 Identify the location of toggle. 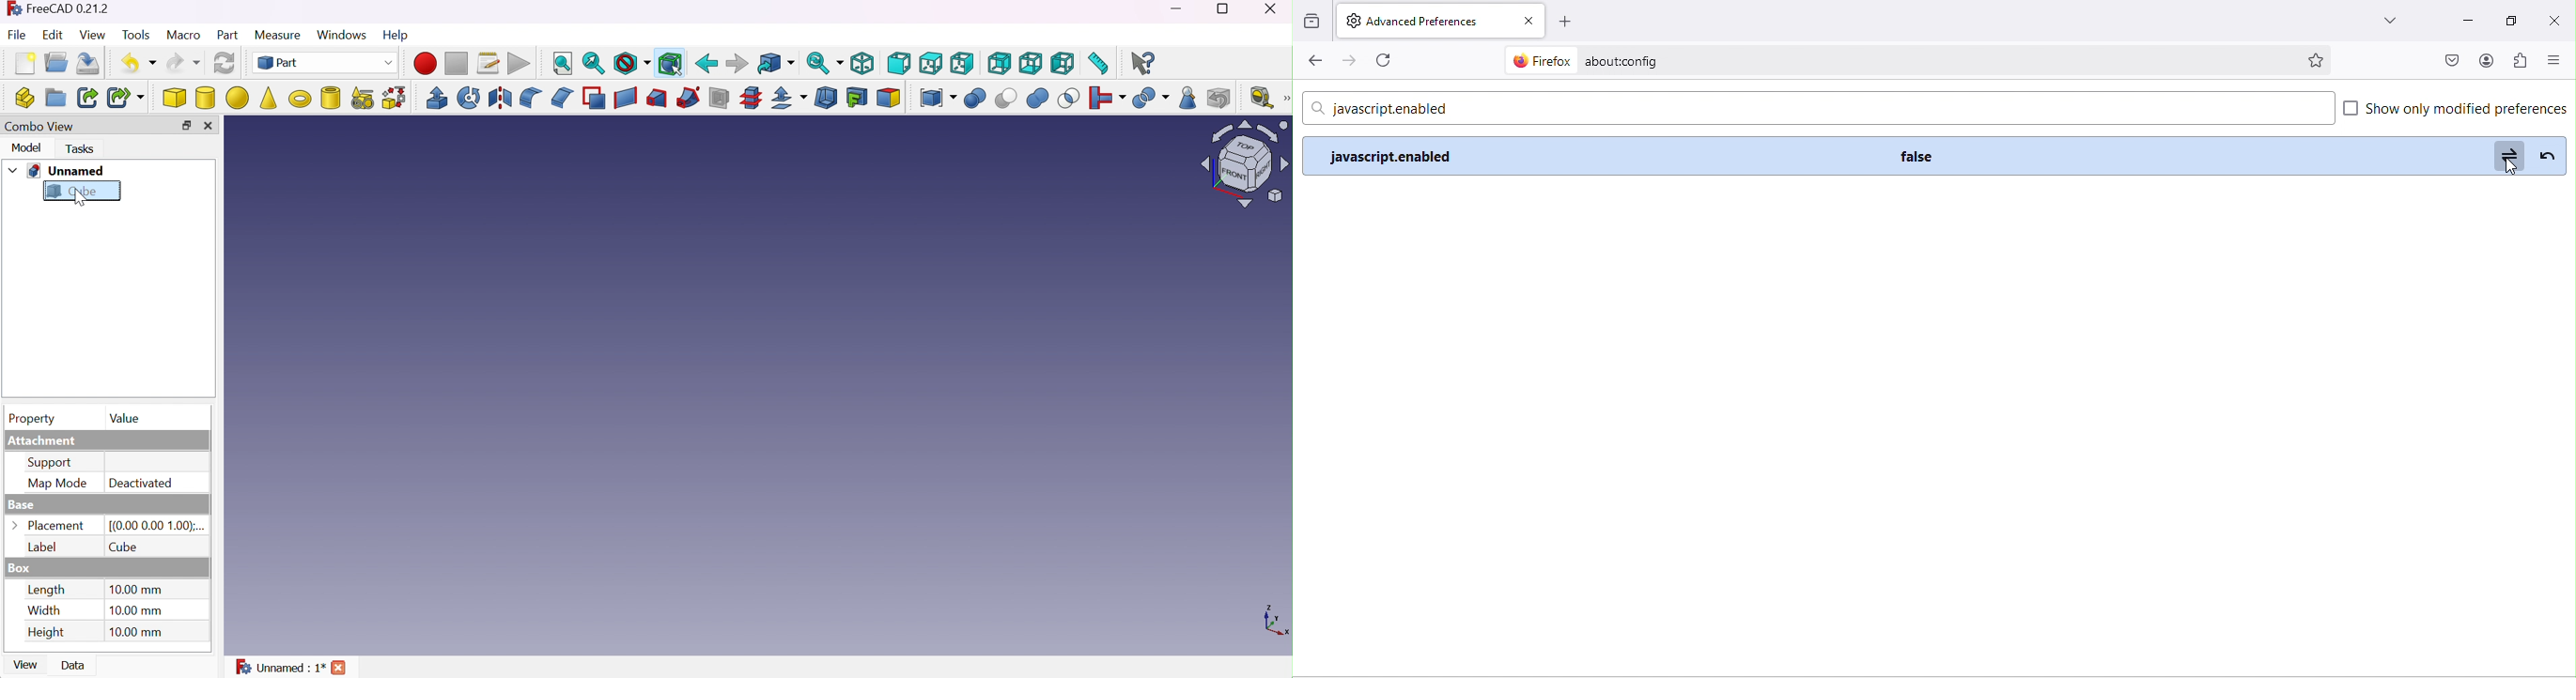
(2506, 152).